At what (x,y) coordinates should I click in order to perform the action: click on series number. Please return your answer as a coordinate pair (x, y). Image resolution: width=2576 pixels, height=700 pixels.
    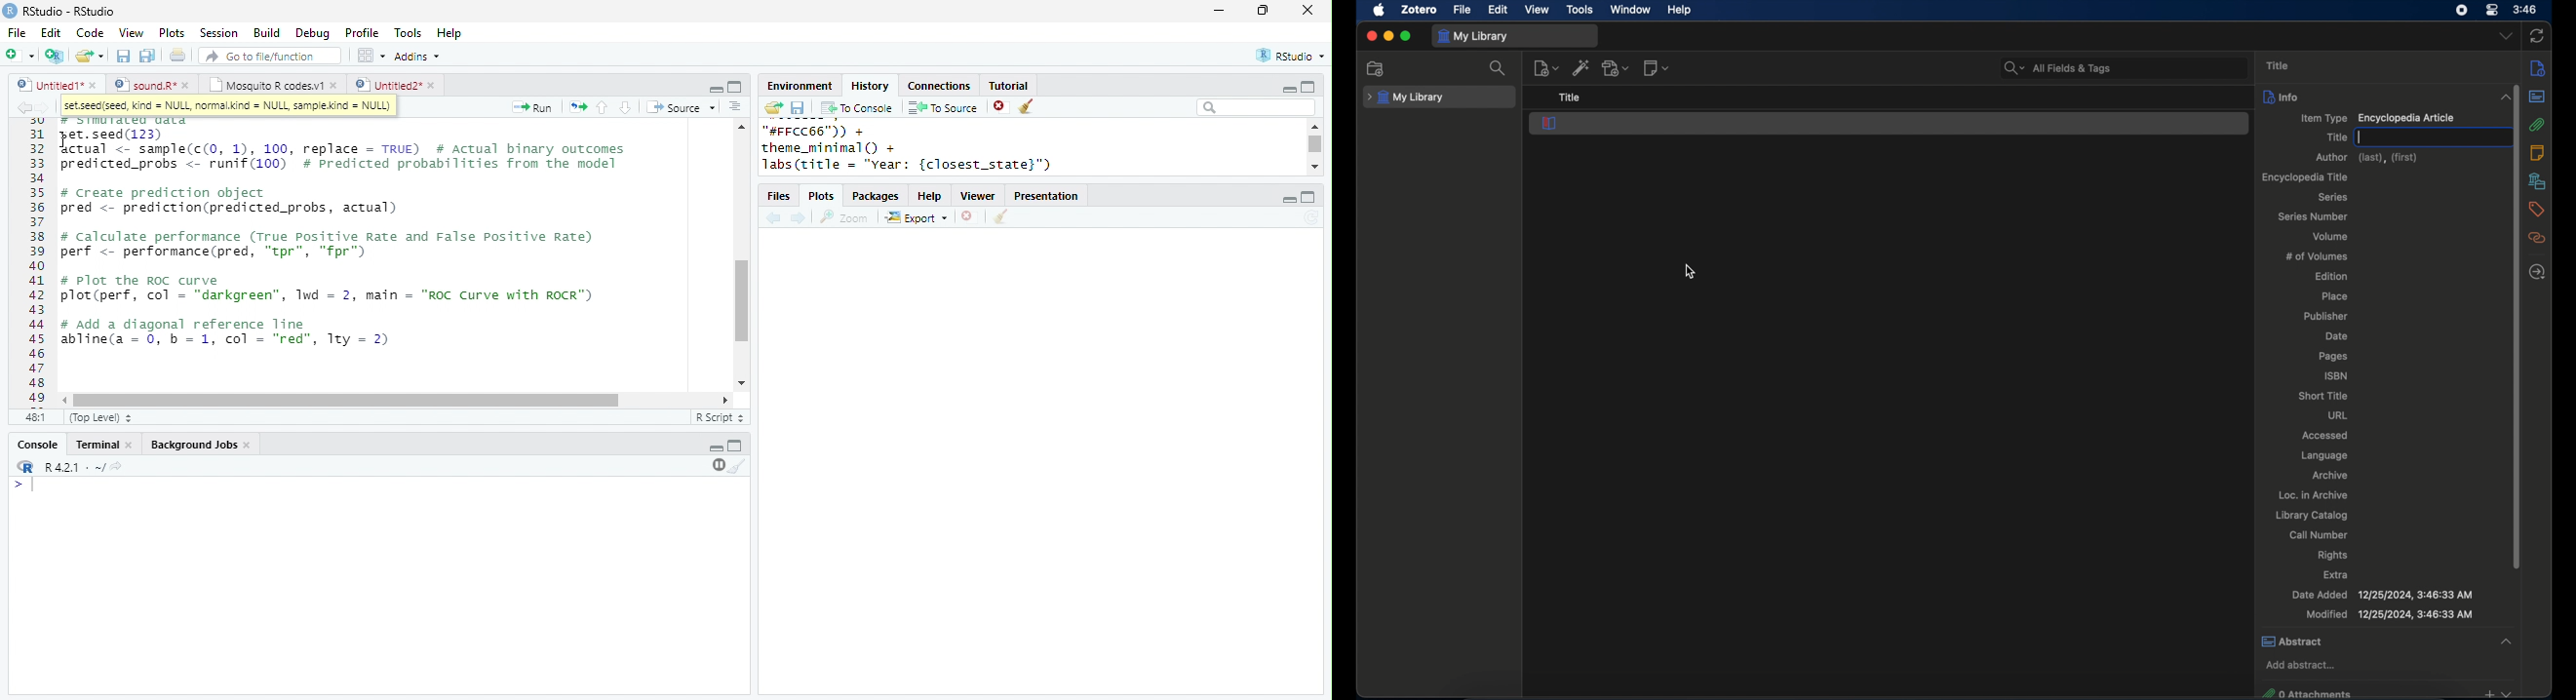
    Looking at the image, I should click on (2315, 216).